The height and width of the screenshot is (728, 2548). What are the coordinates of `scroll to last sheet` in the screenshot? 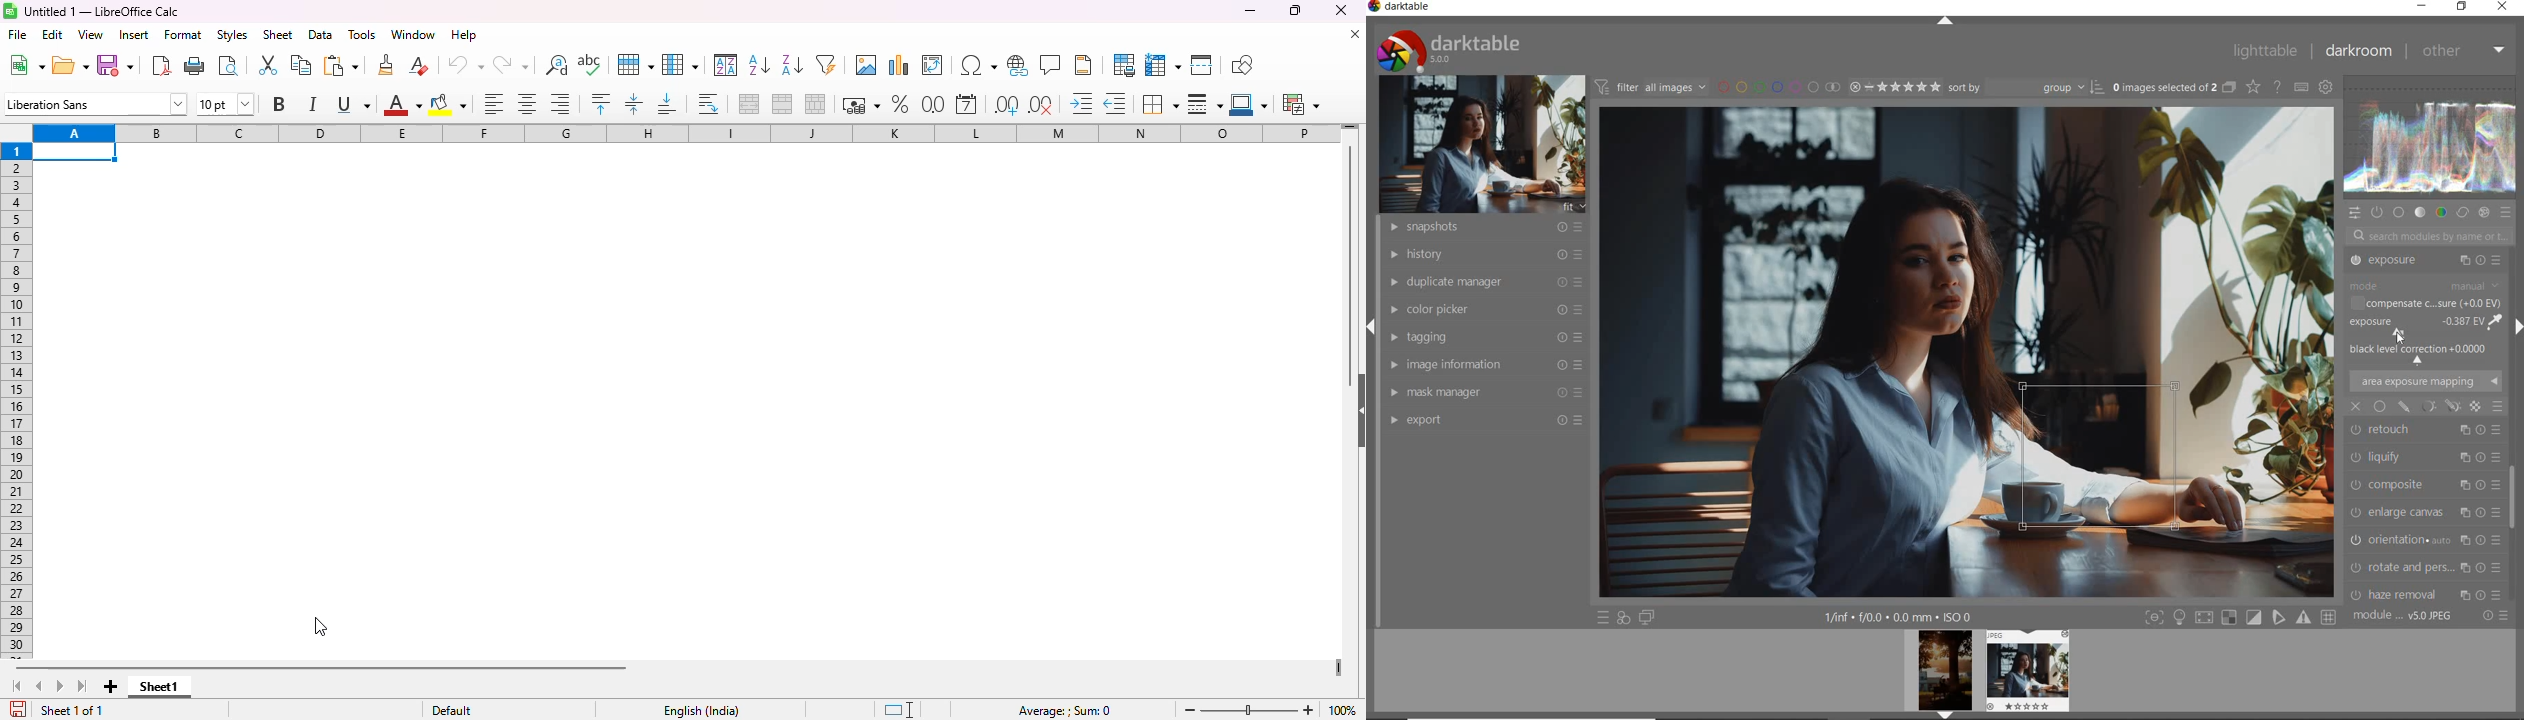 It's located at (82, 687).